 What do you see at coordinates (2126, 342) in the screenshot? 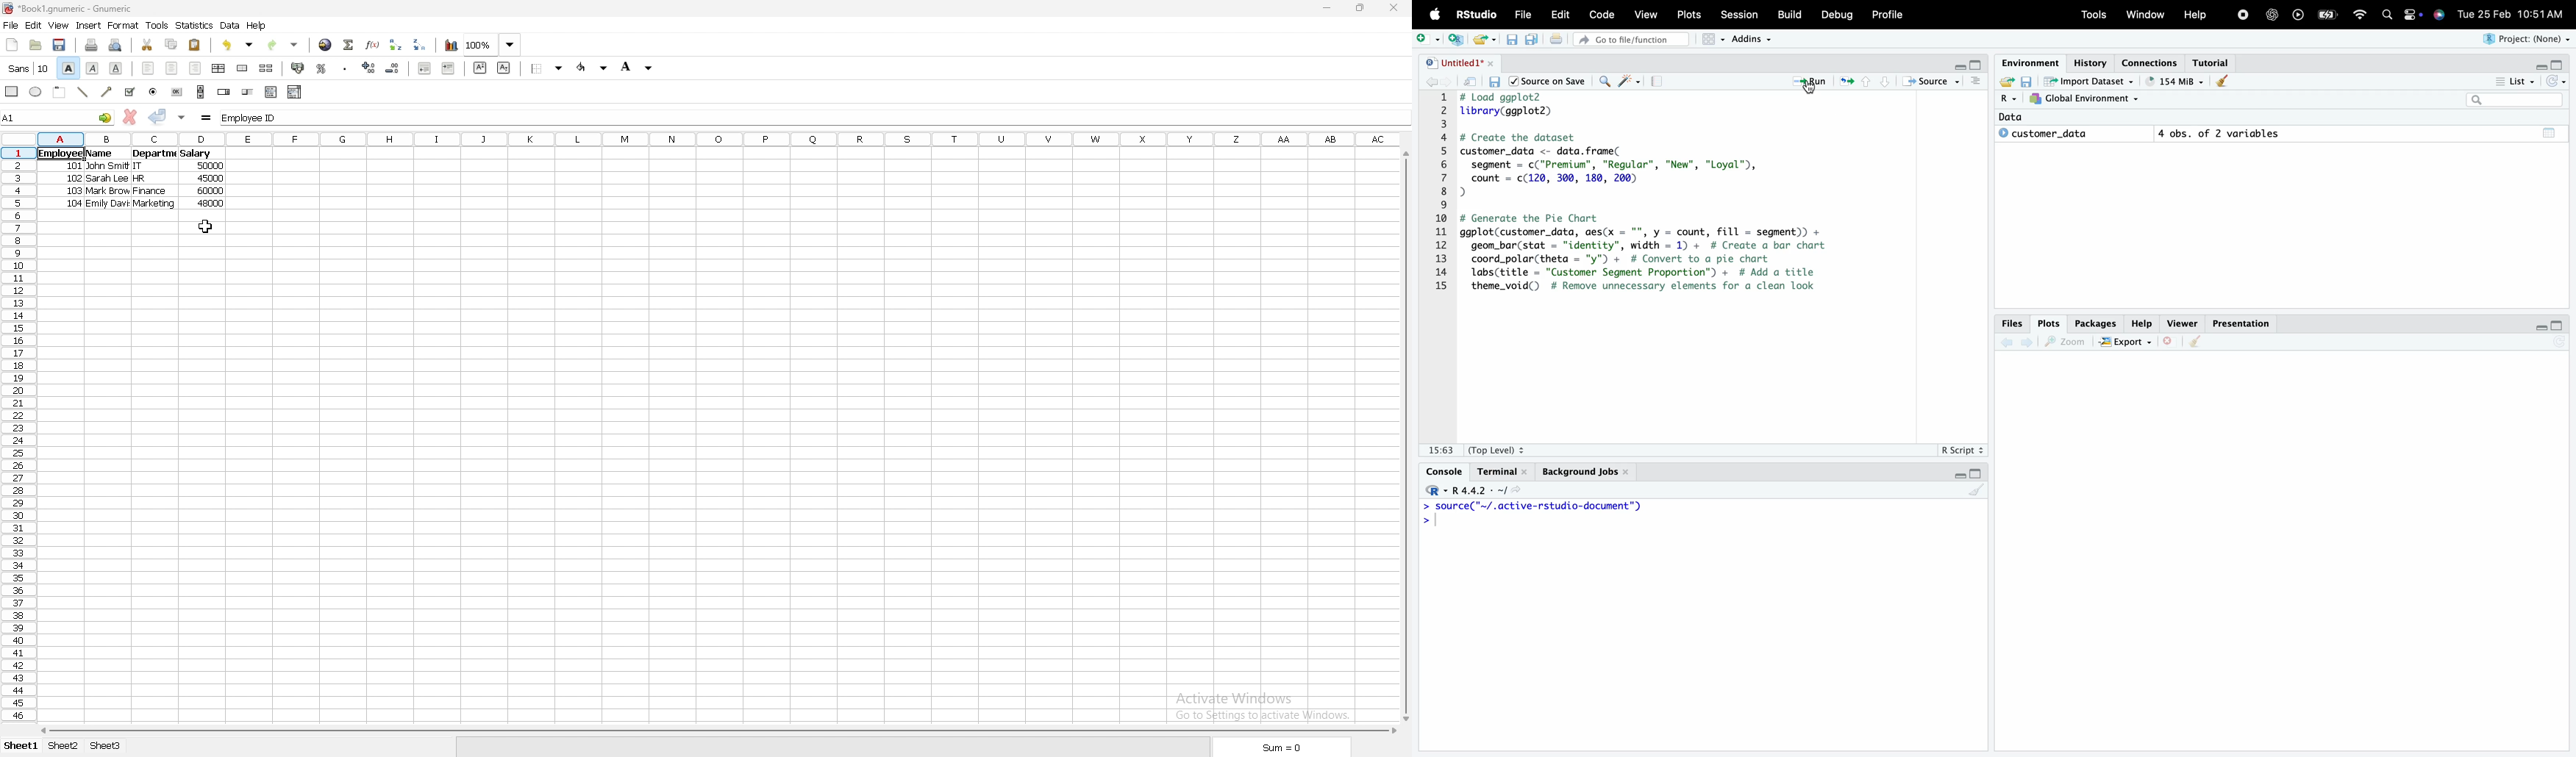
I see `EXPORT` at bounding box center [2126, 342].